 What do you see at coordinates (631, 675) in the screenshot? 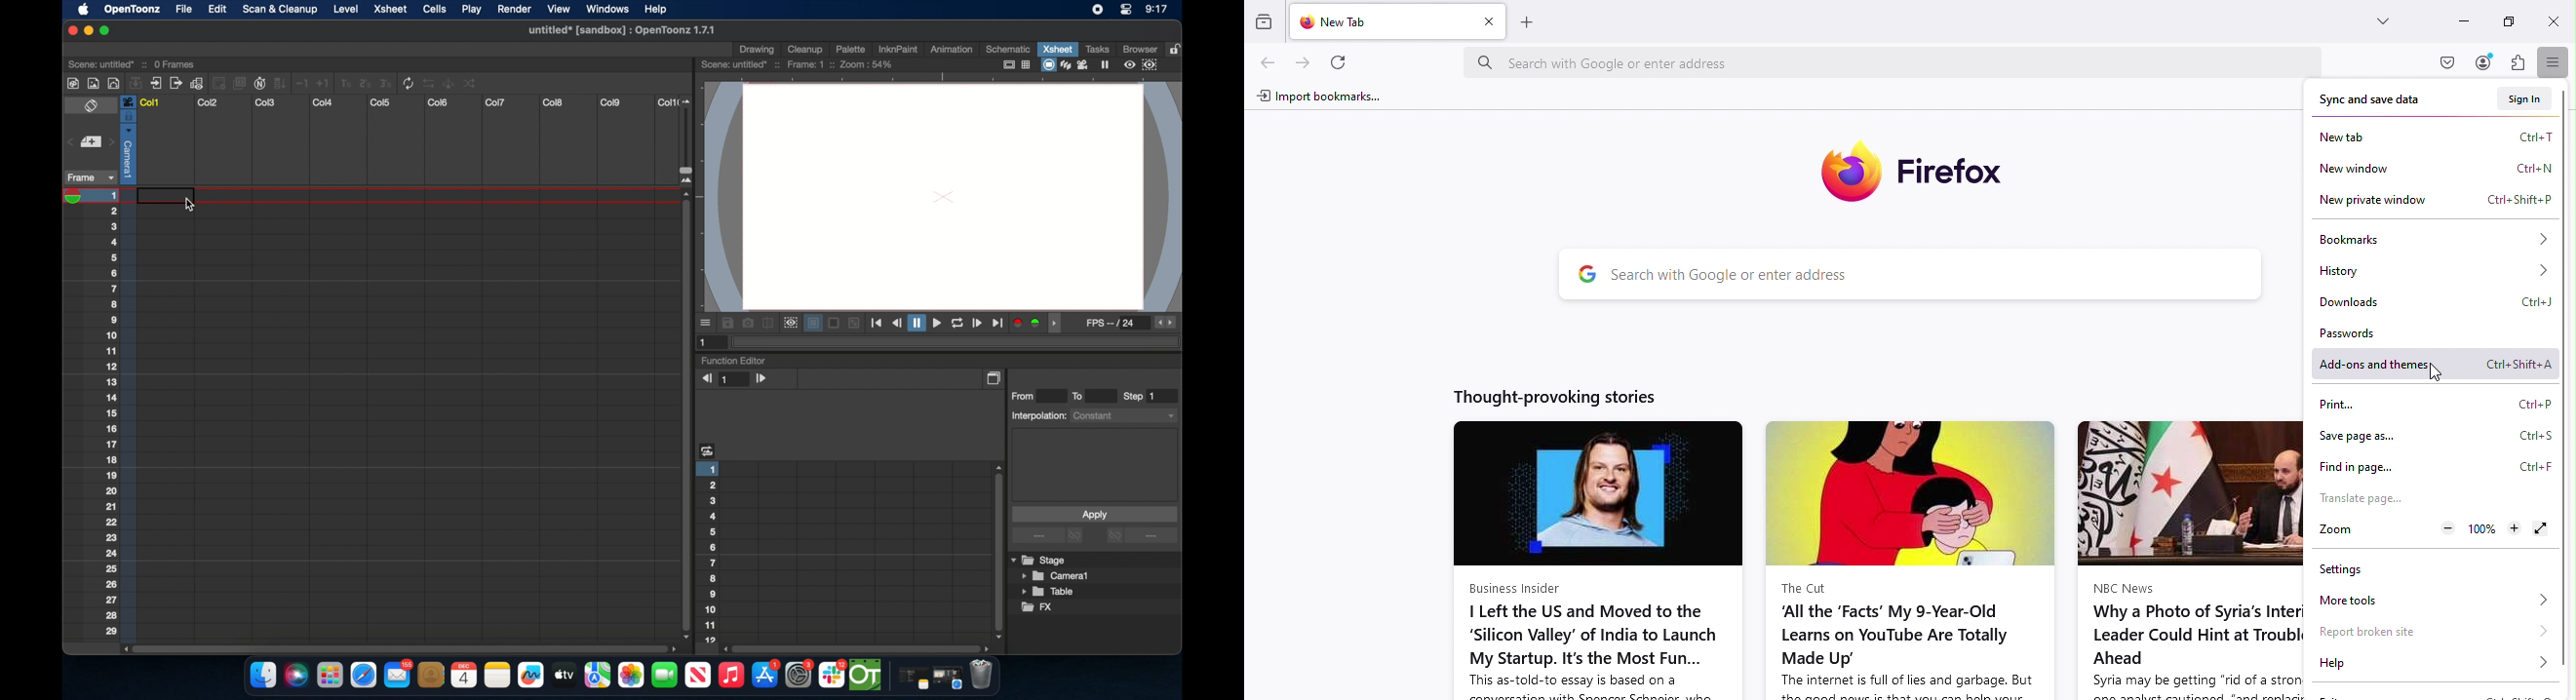
I see `photos` at bounding box center [631, 675].